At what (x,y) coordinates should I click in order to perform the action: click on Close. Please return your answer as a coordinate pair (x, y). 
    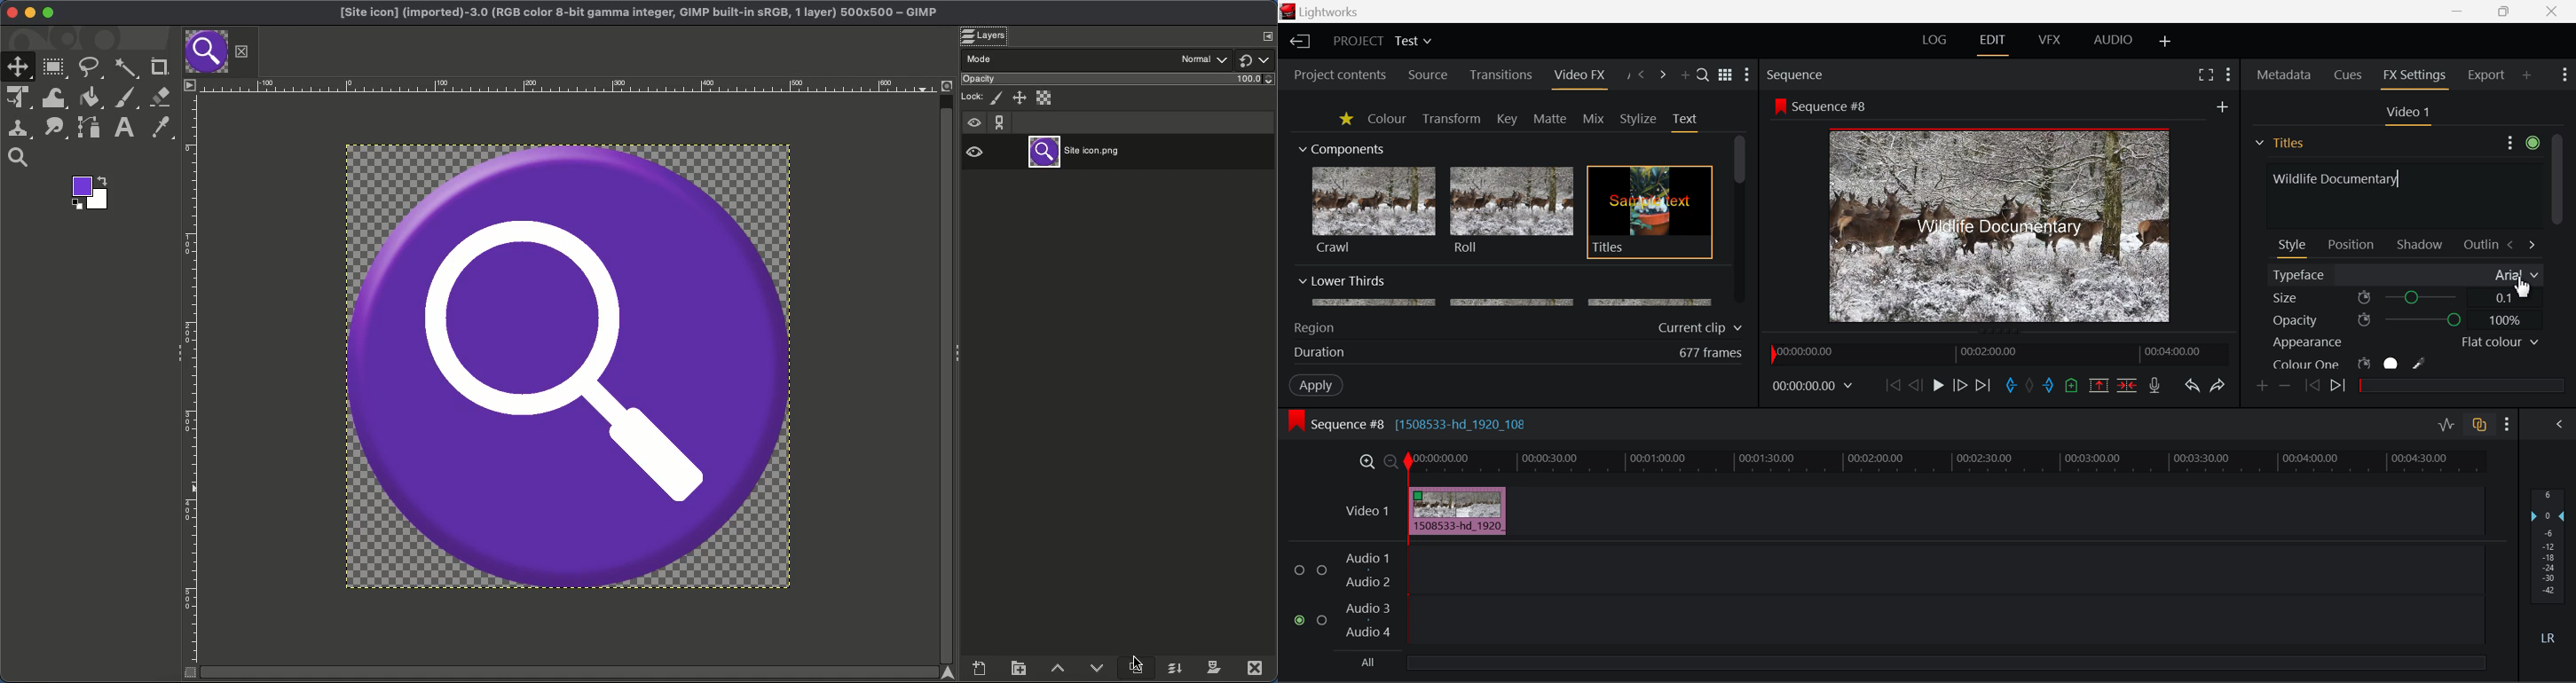
    Looking at the image, I should click on (2553, 10).